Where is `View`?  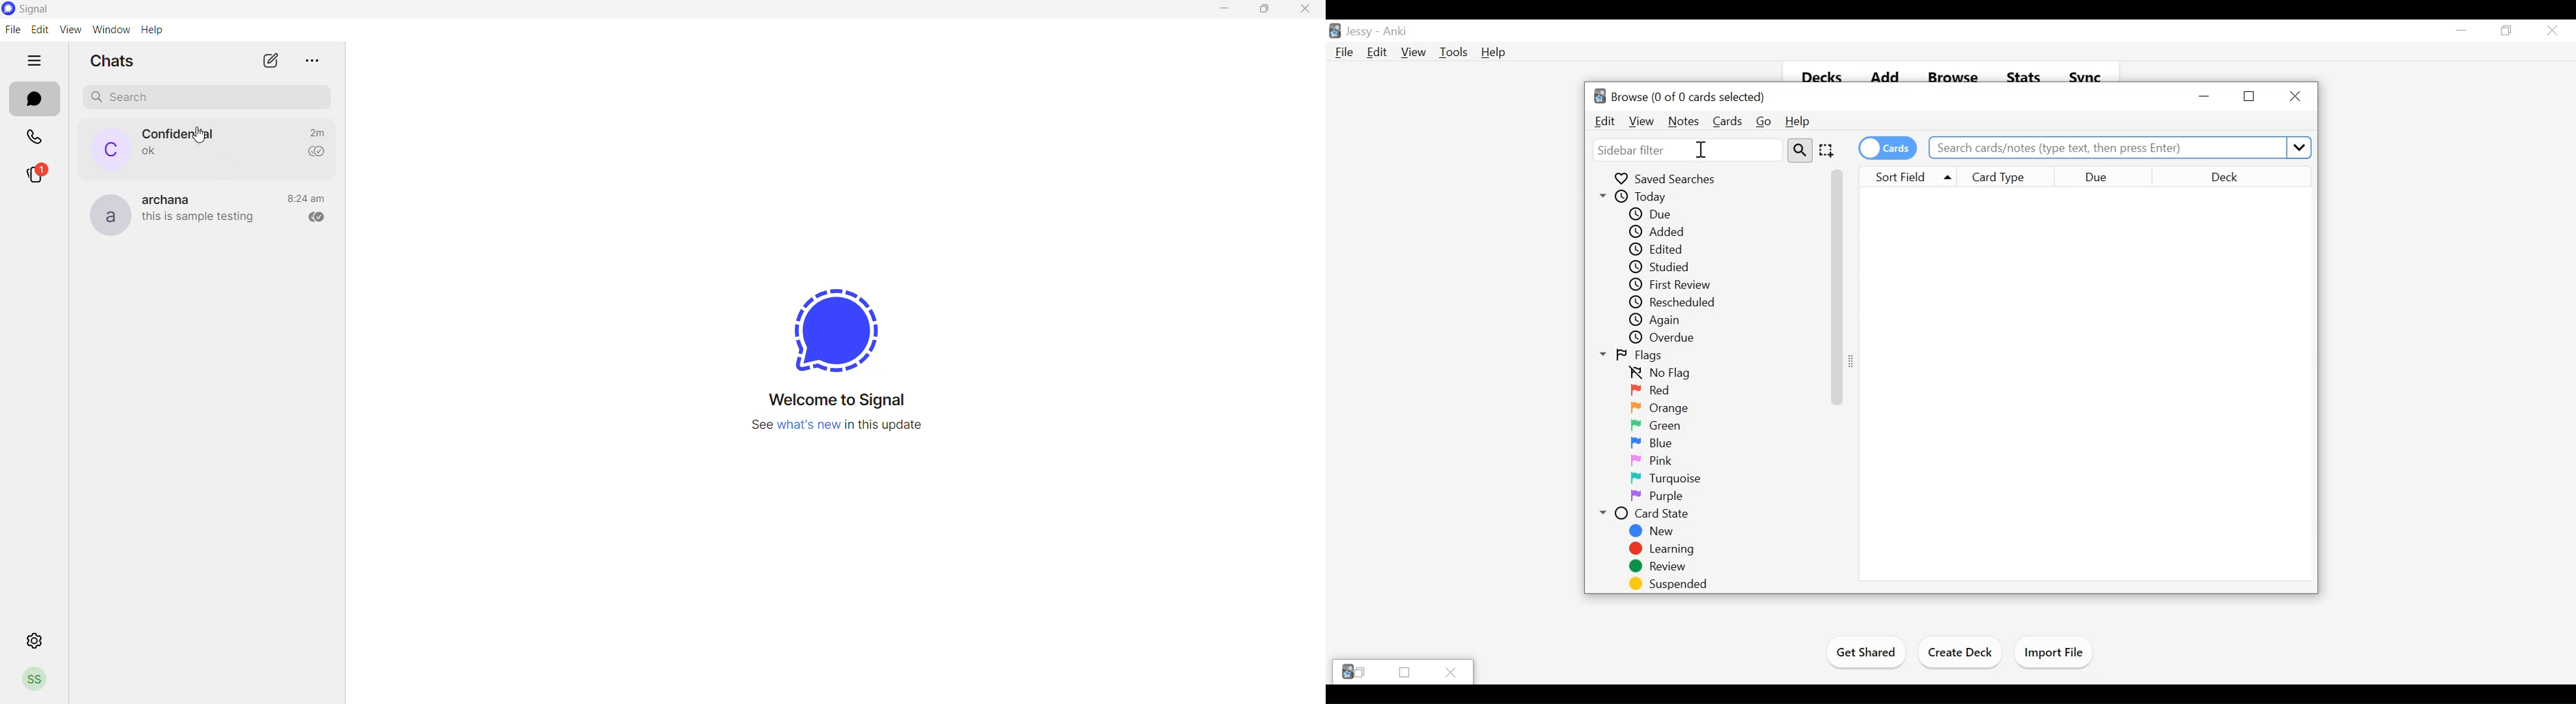
View is located at coordinates (1413, 53).